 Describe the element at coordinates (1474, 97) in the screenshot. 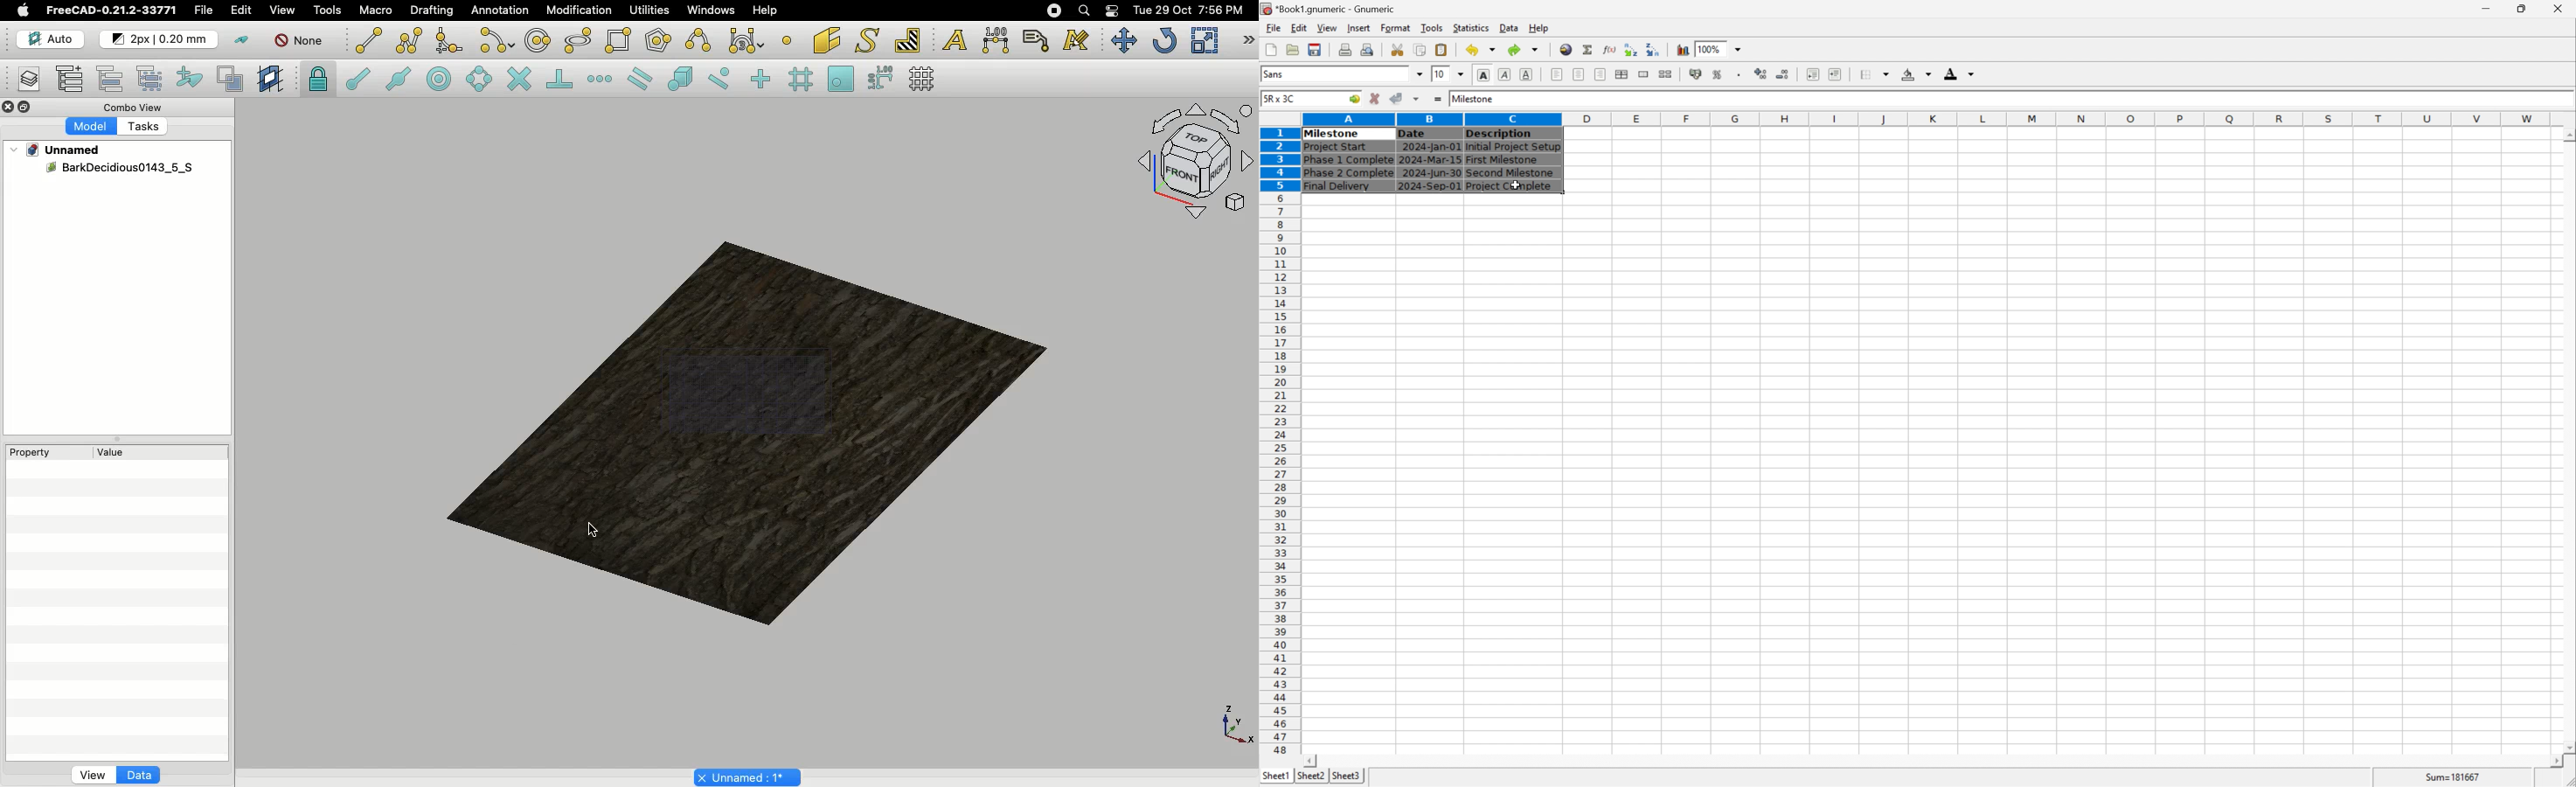

I see `Milestone` at that location.